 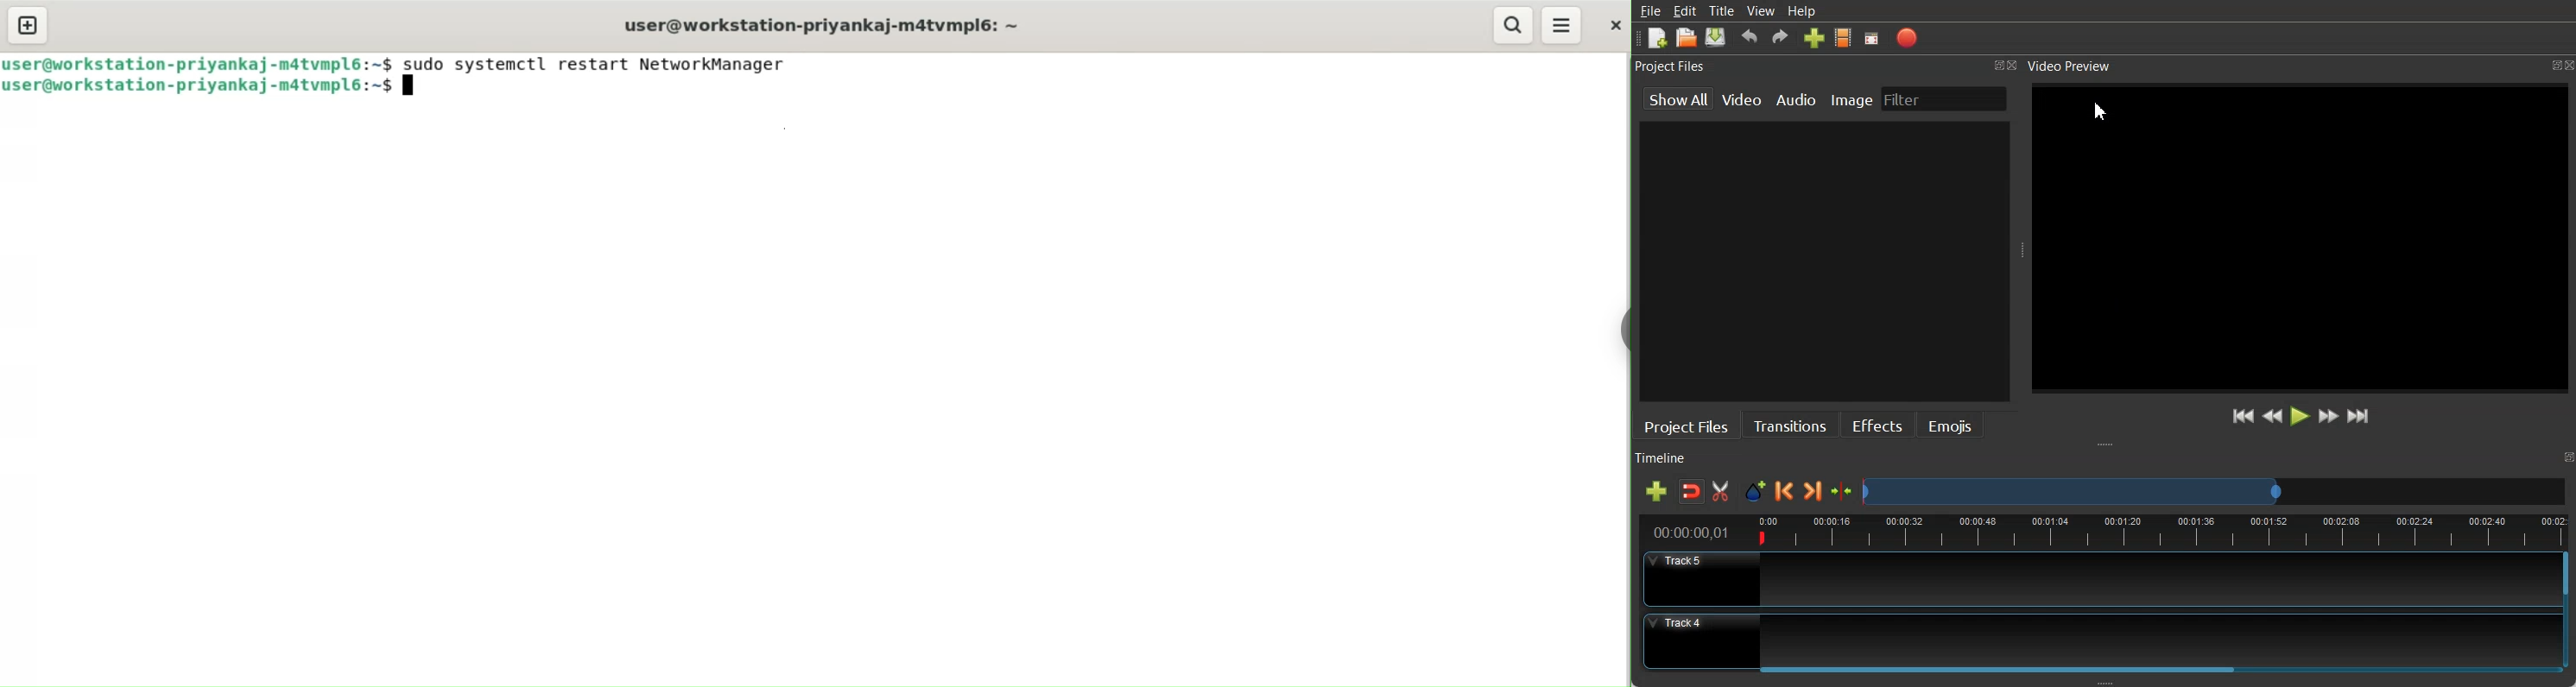 I want to click on Jump to End, so click(x=2358, y=415).